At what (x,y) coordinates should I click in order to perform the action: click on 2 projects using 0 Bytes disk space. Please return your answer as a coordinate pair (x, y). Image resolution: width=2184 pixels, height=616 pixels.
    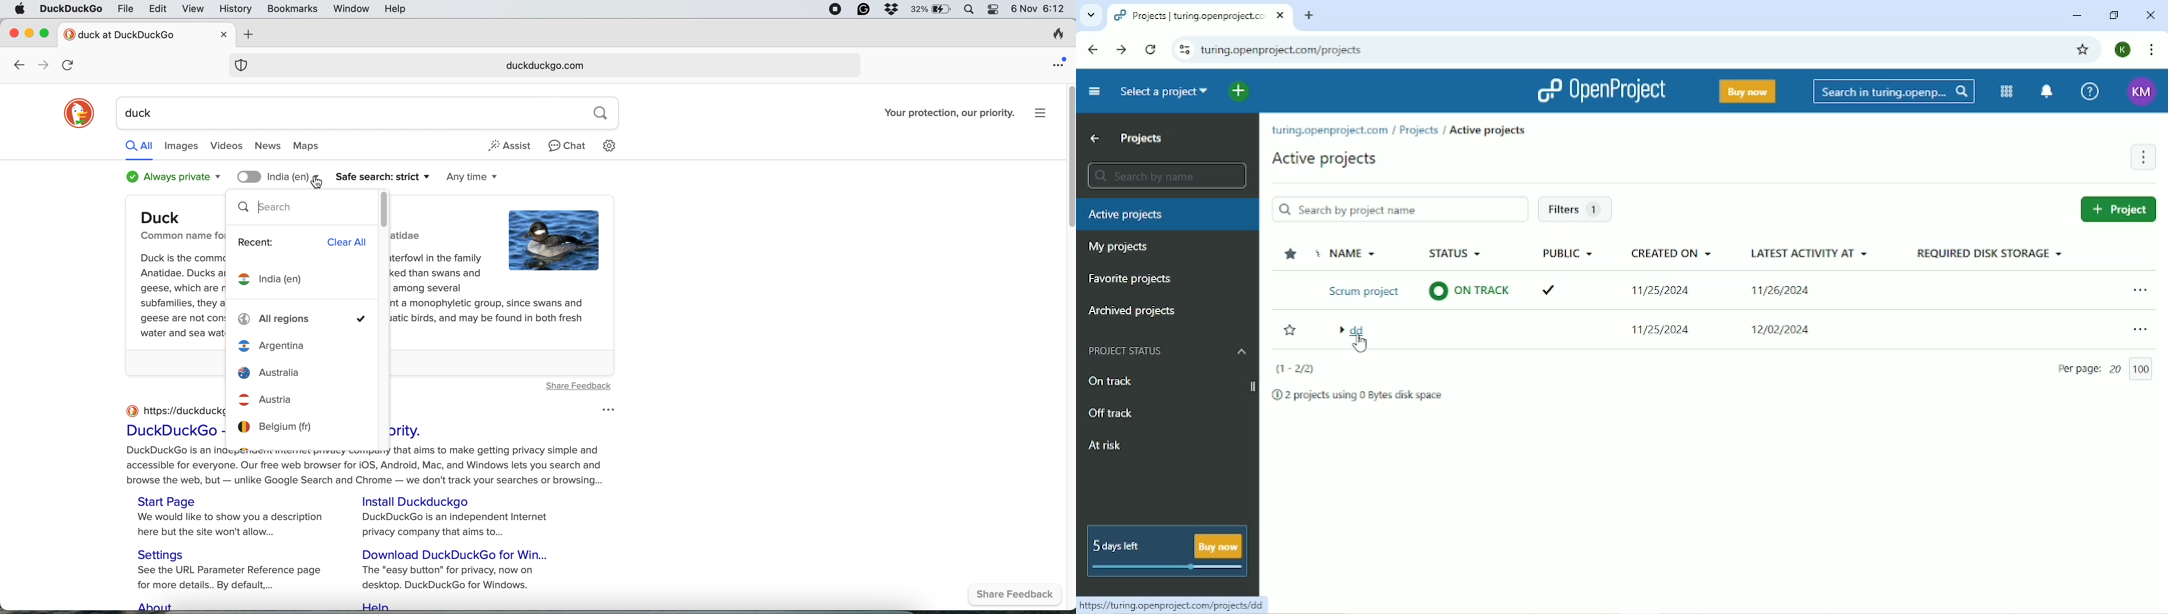
    Looking at the image, I should click on (1356, 396).